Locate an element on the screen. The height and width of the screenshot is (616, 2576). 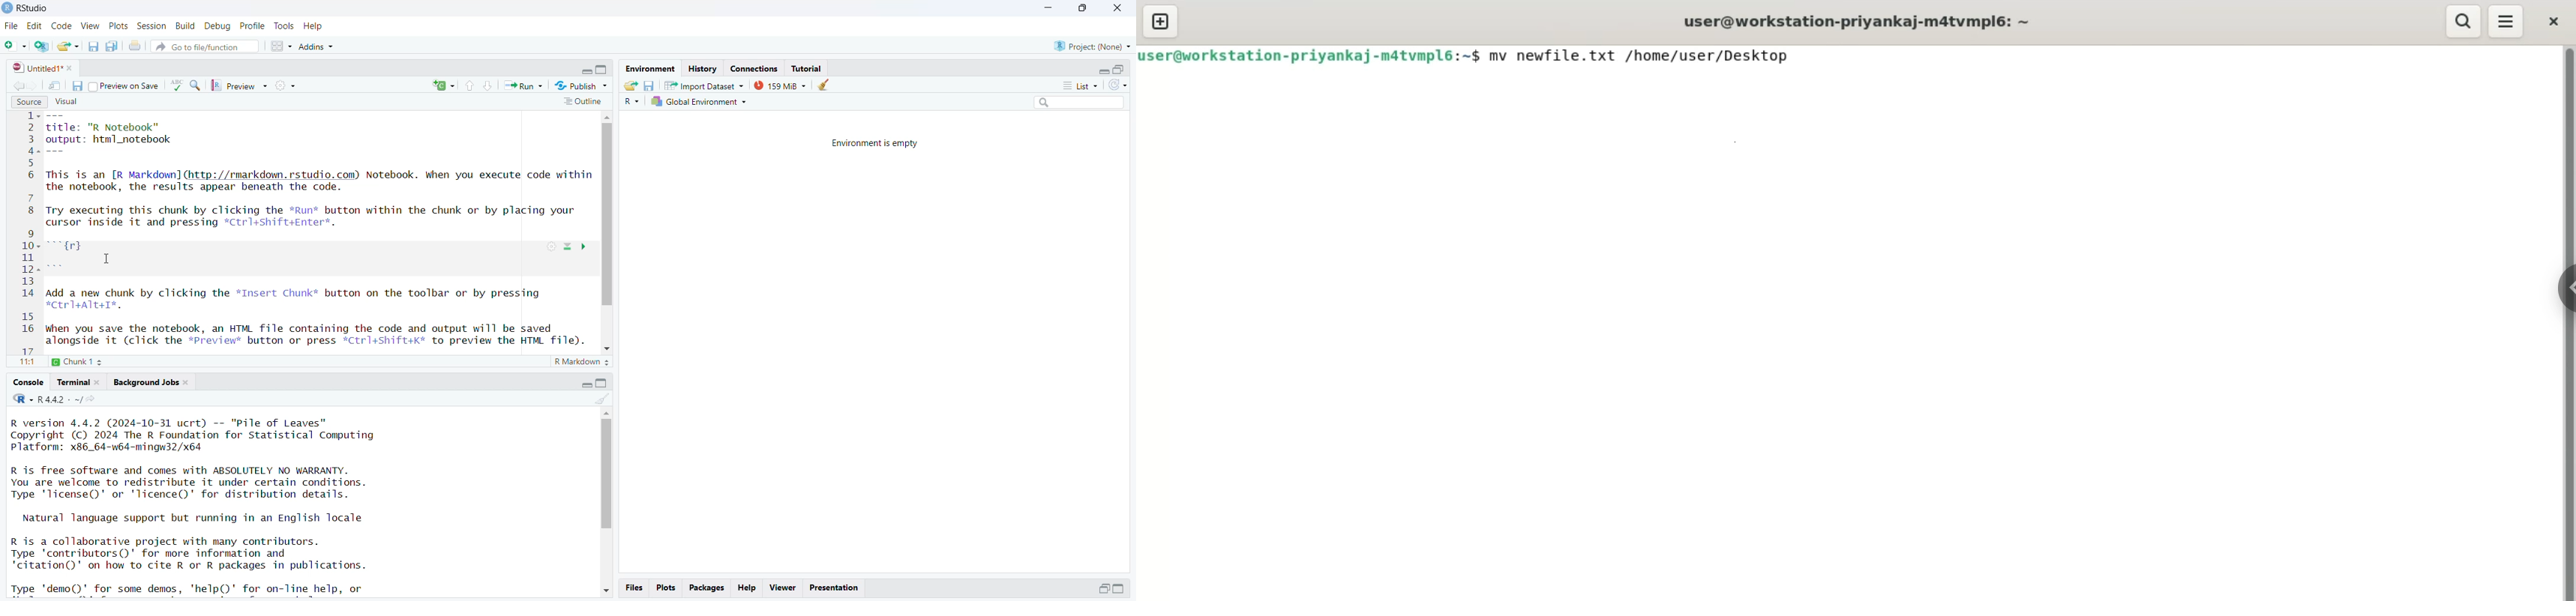
scrollbar is located at coordinates (609, 234).